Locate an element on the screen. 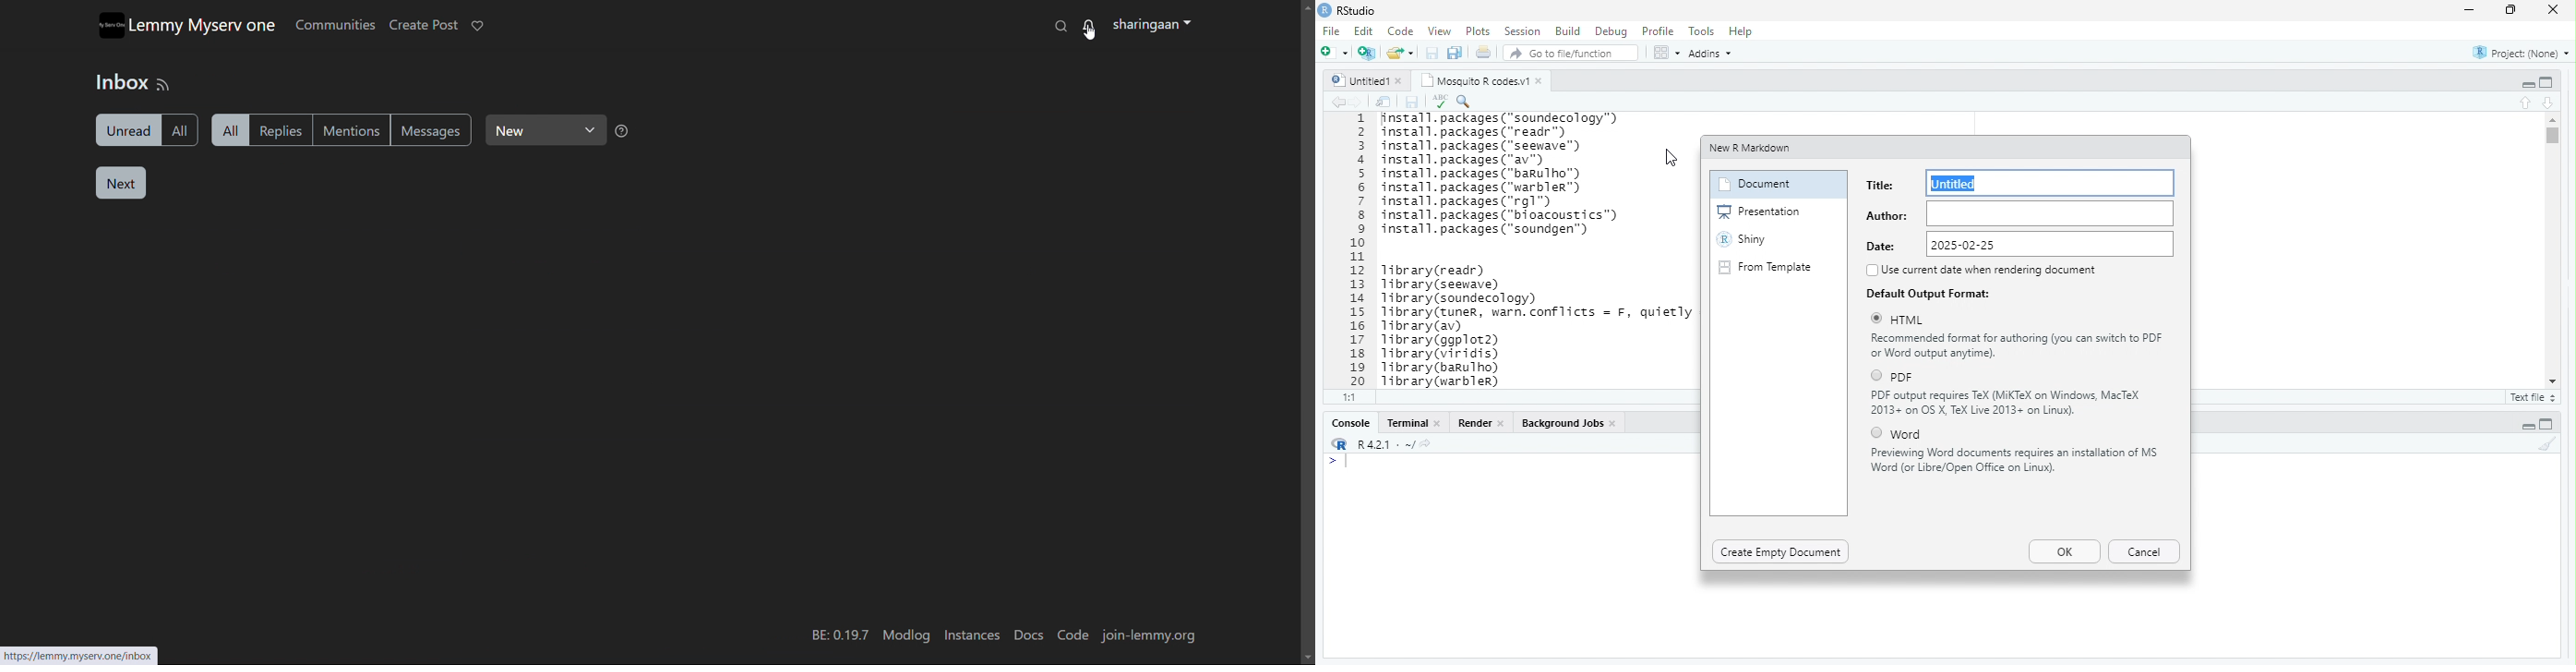 This screenshot has width=2576, height=672. Previewing Word documents requires an installation of MS.
Word (or Libre/Open Office on Linux). is located at coordinates (2015, 460).